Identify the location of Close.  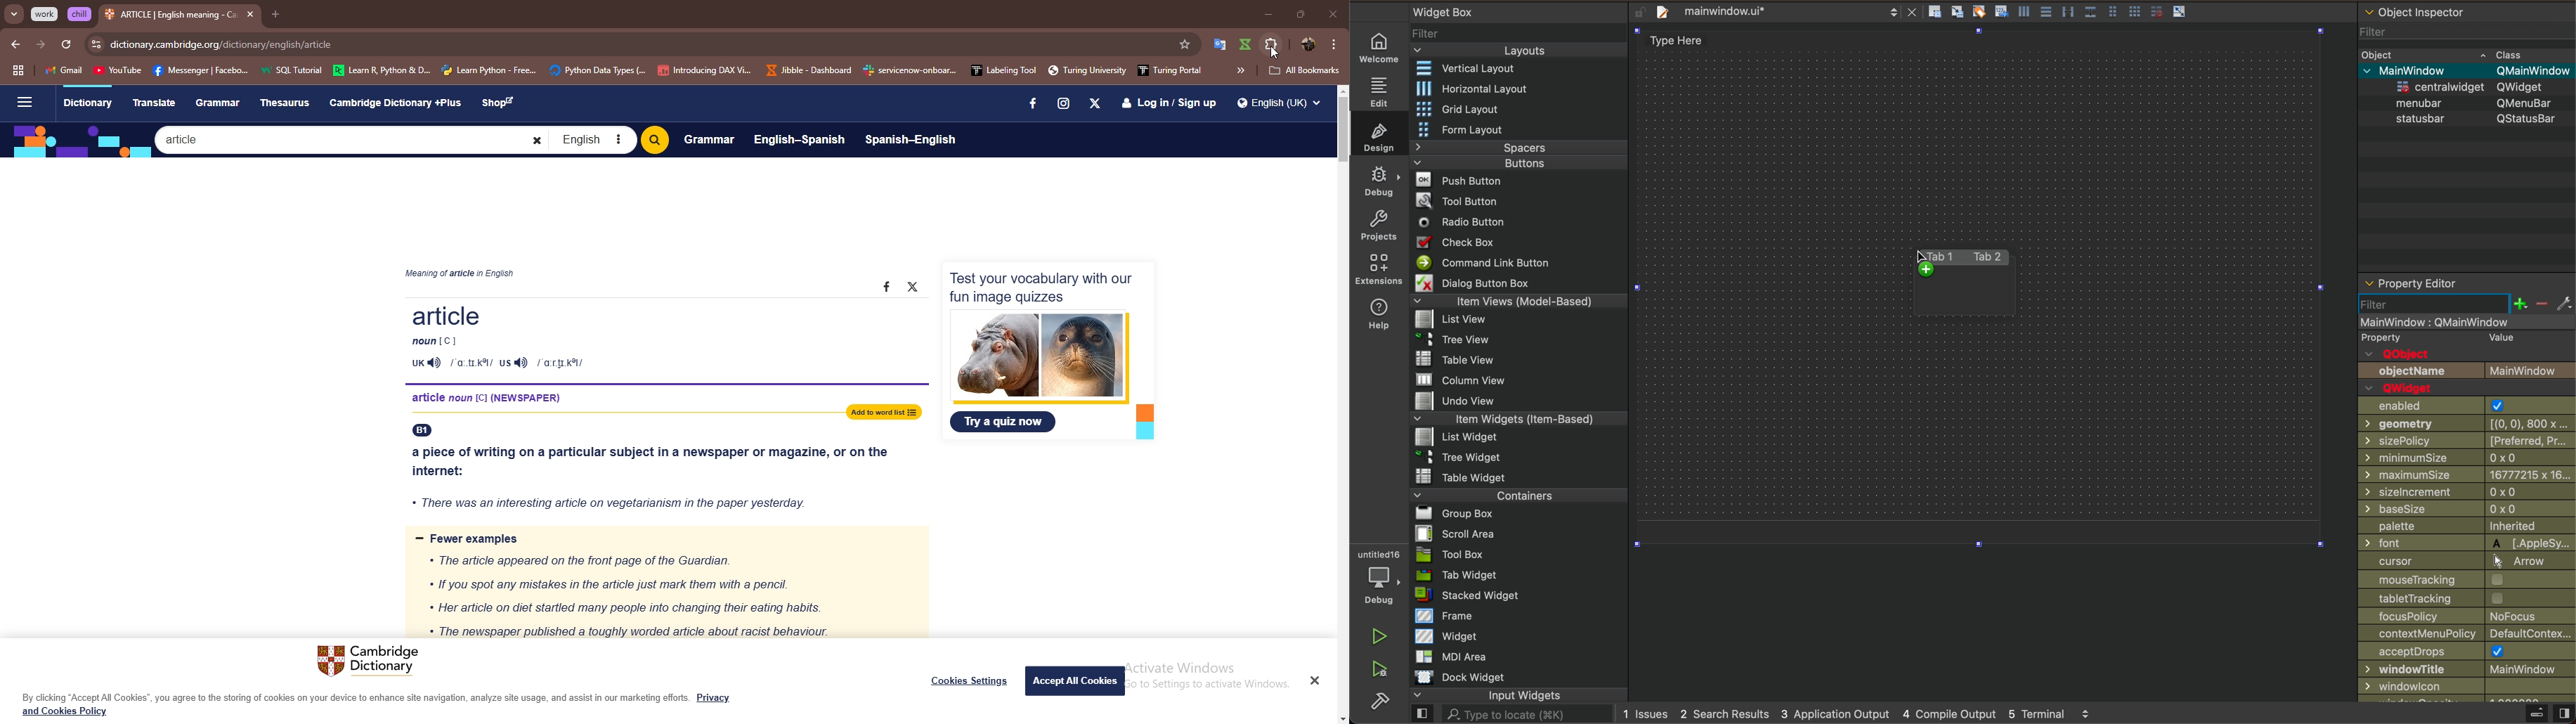
(1314, 680).